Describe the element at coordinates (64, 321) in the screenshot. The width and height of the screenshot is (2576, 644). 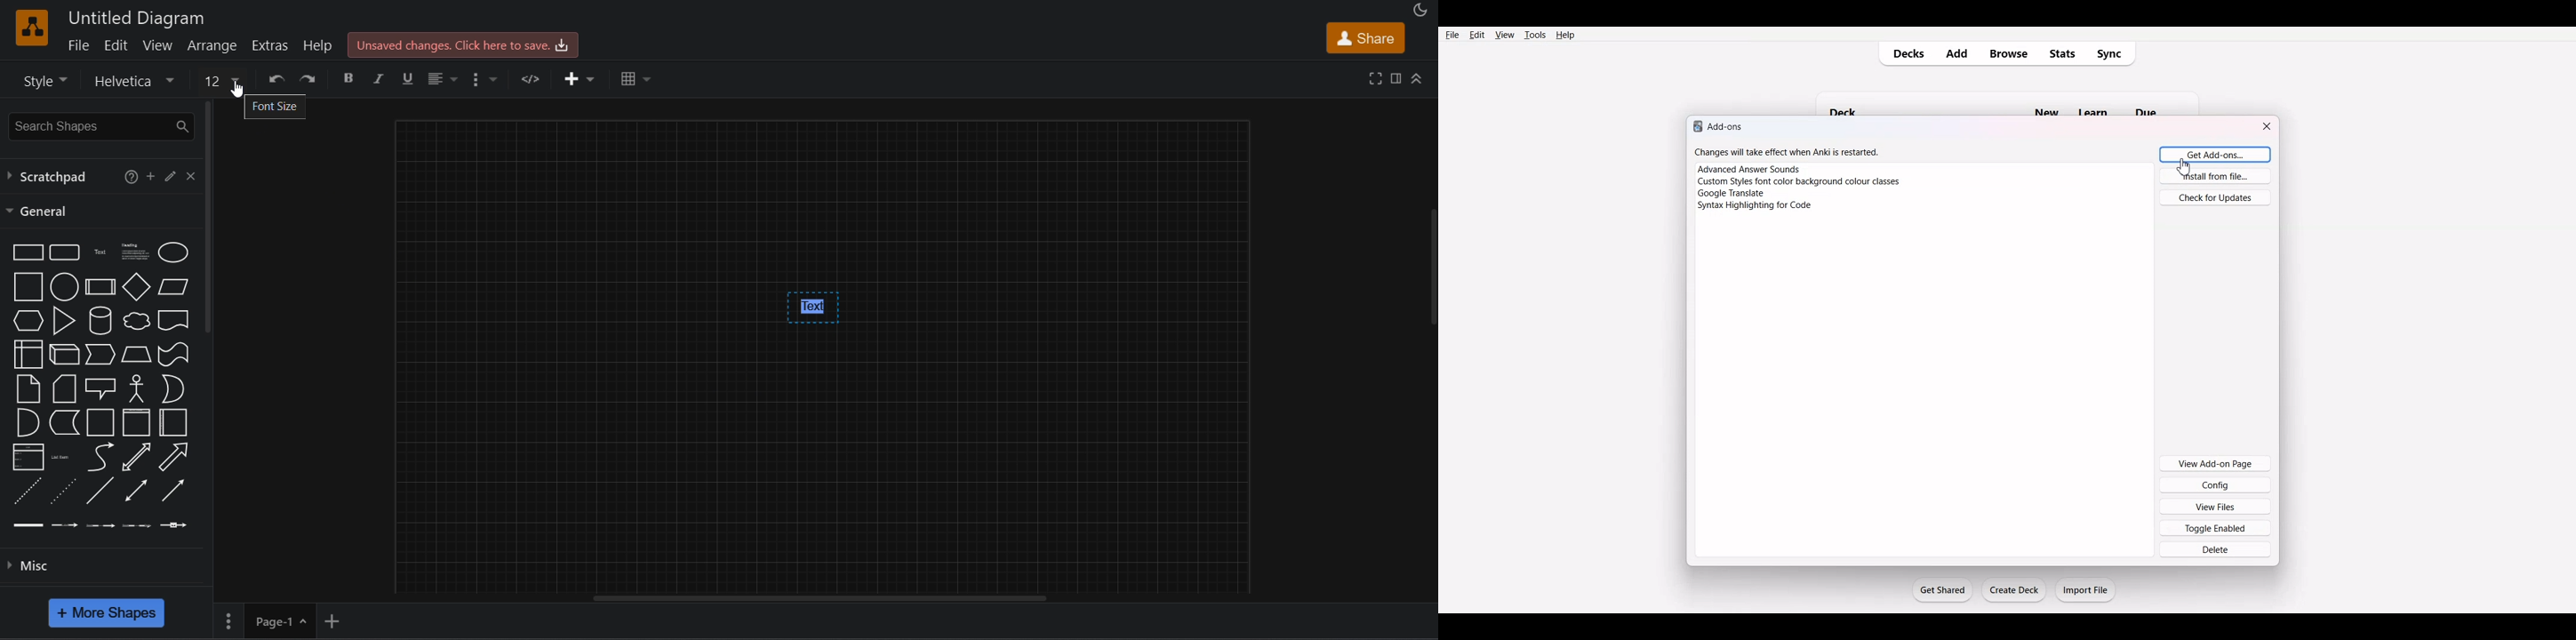
I see `Triangle` at that location.